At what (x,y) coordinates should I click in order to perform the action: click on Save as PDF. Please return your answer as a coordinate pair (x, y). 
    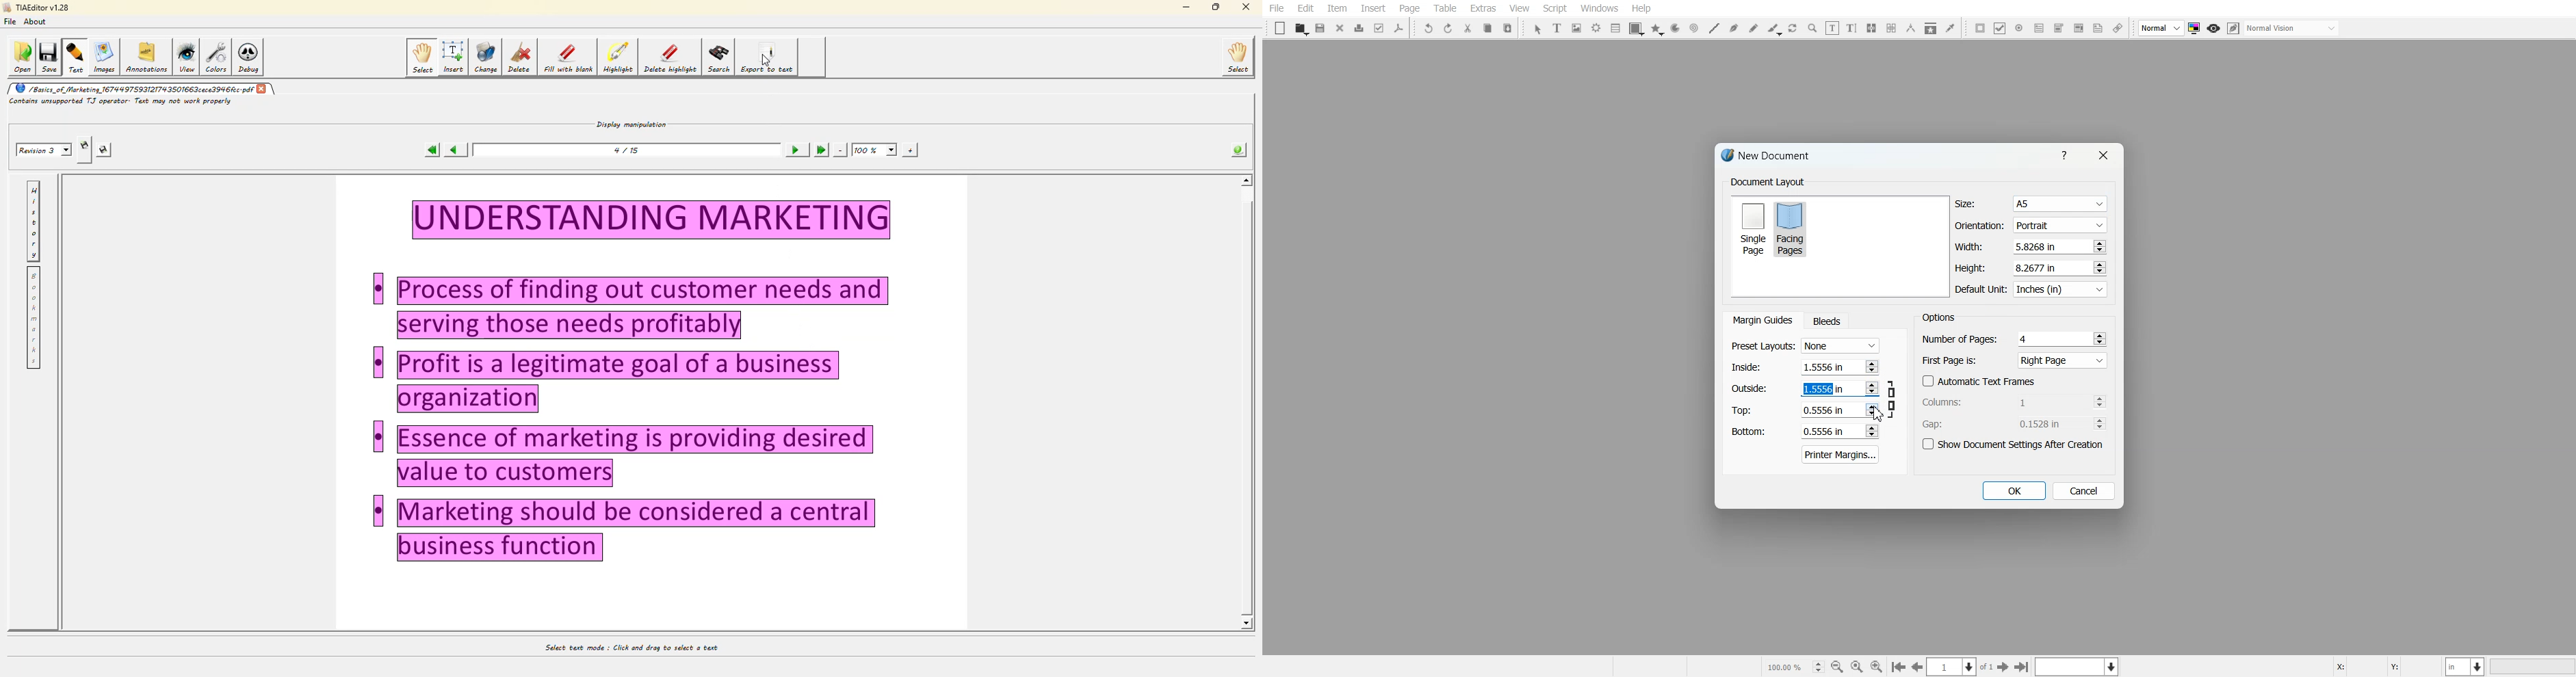
    Looking at the image, I should click on (1399, 28).